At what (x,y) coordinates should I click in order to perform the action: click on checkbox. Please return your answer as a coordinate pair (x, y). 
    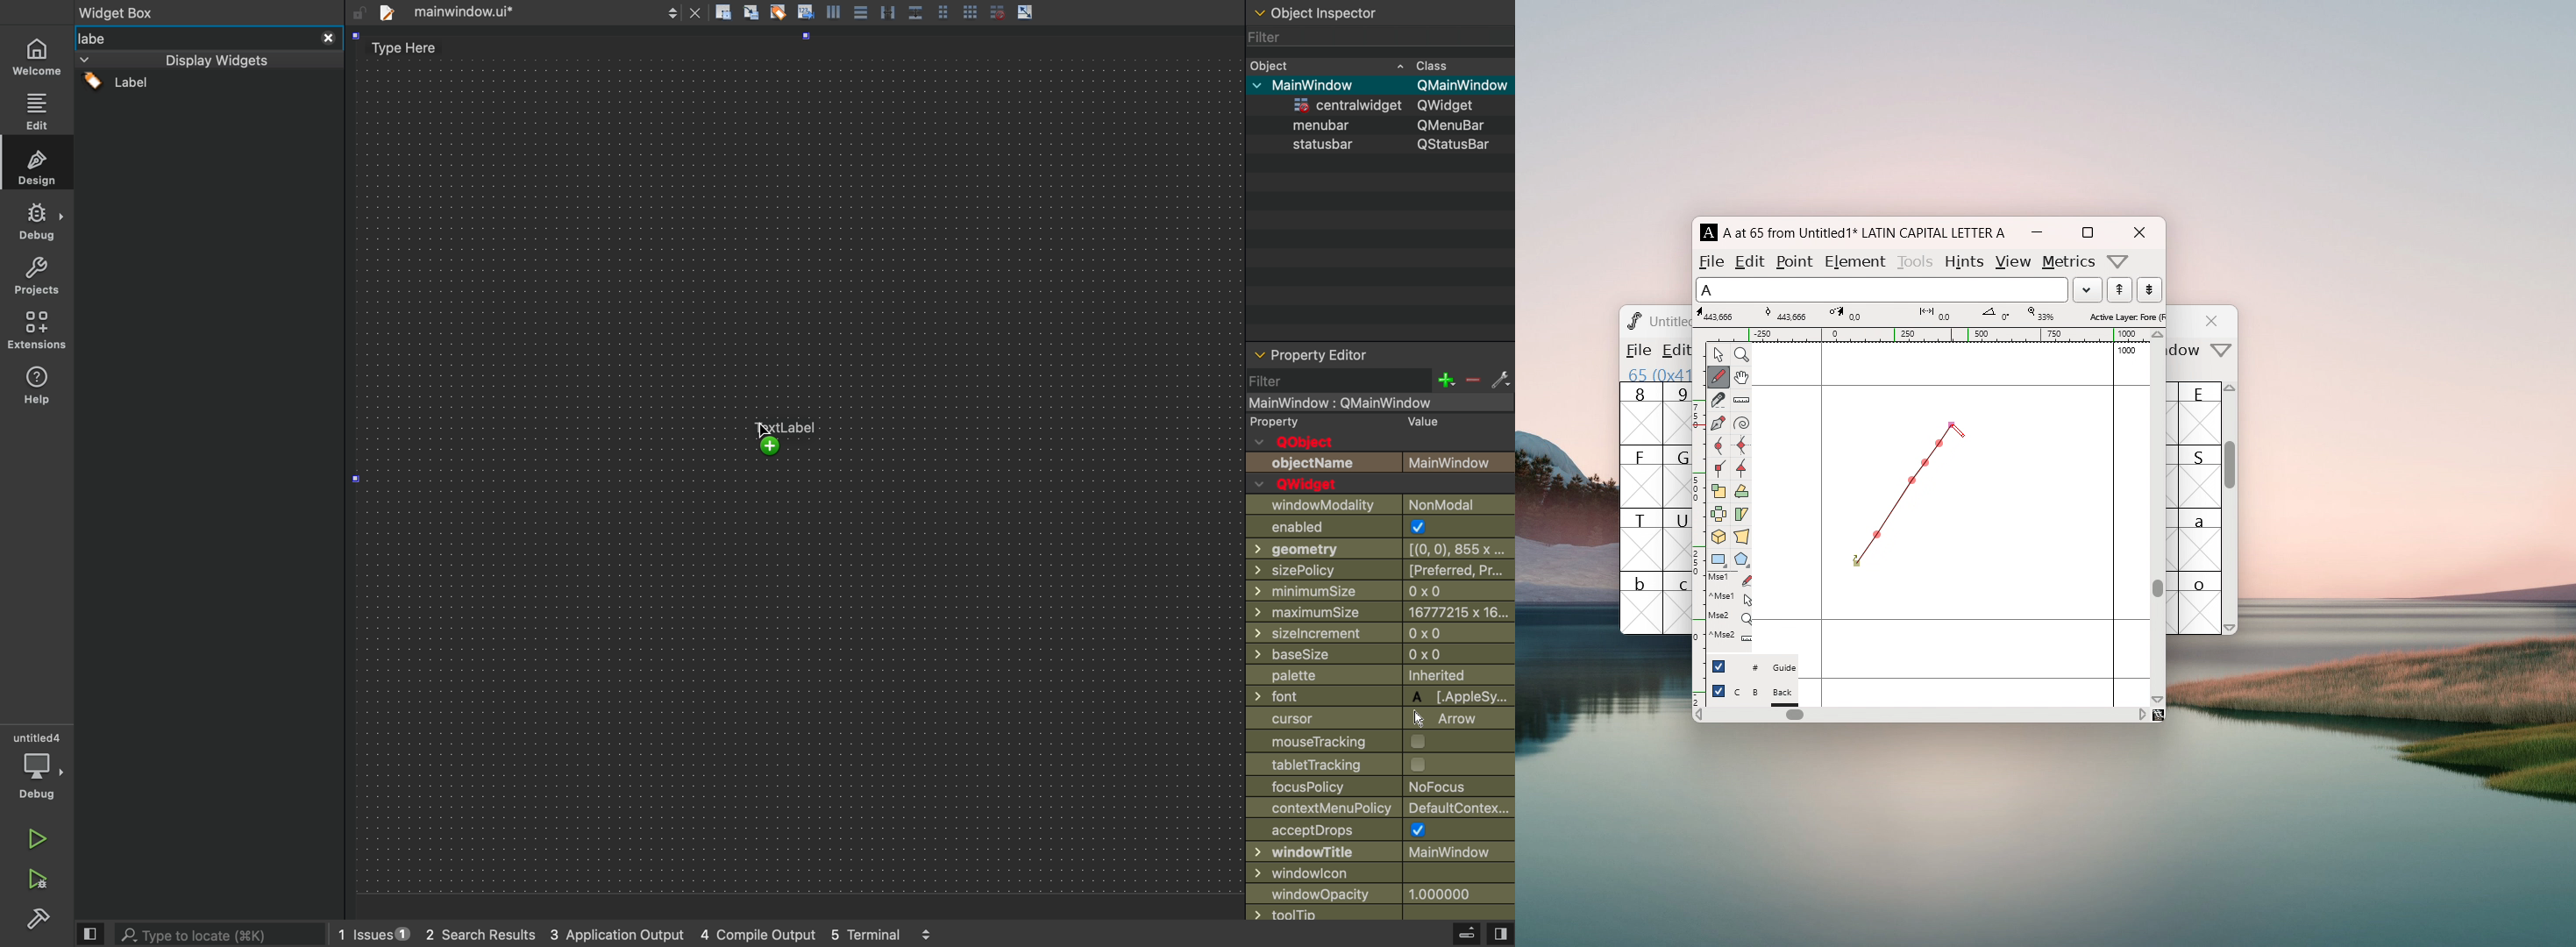
    Looking at the image, I should click on (1719, 666).